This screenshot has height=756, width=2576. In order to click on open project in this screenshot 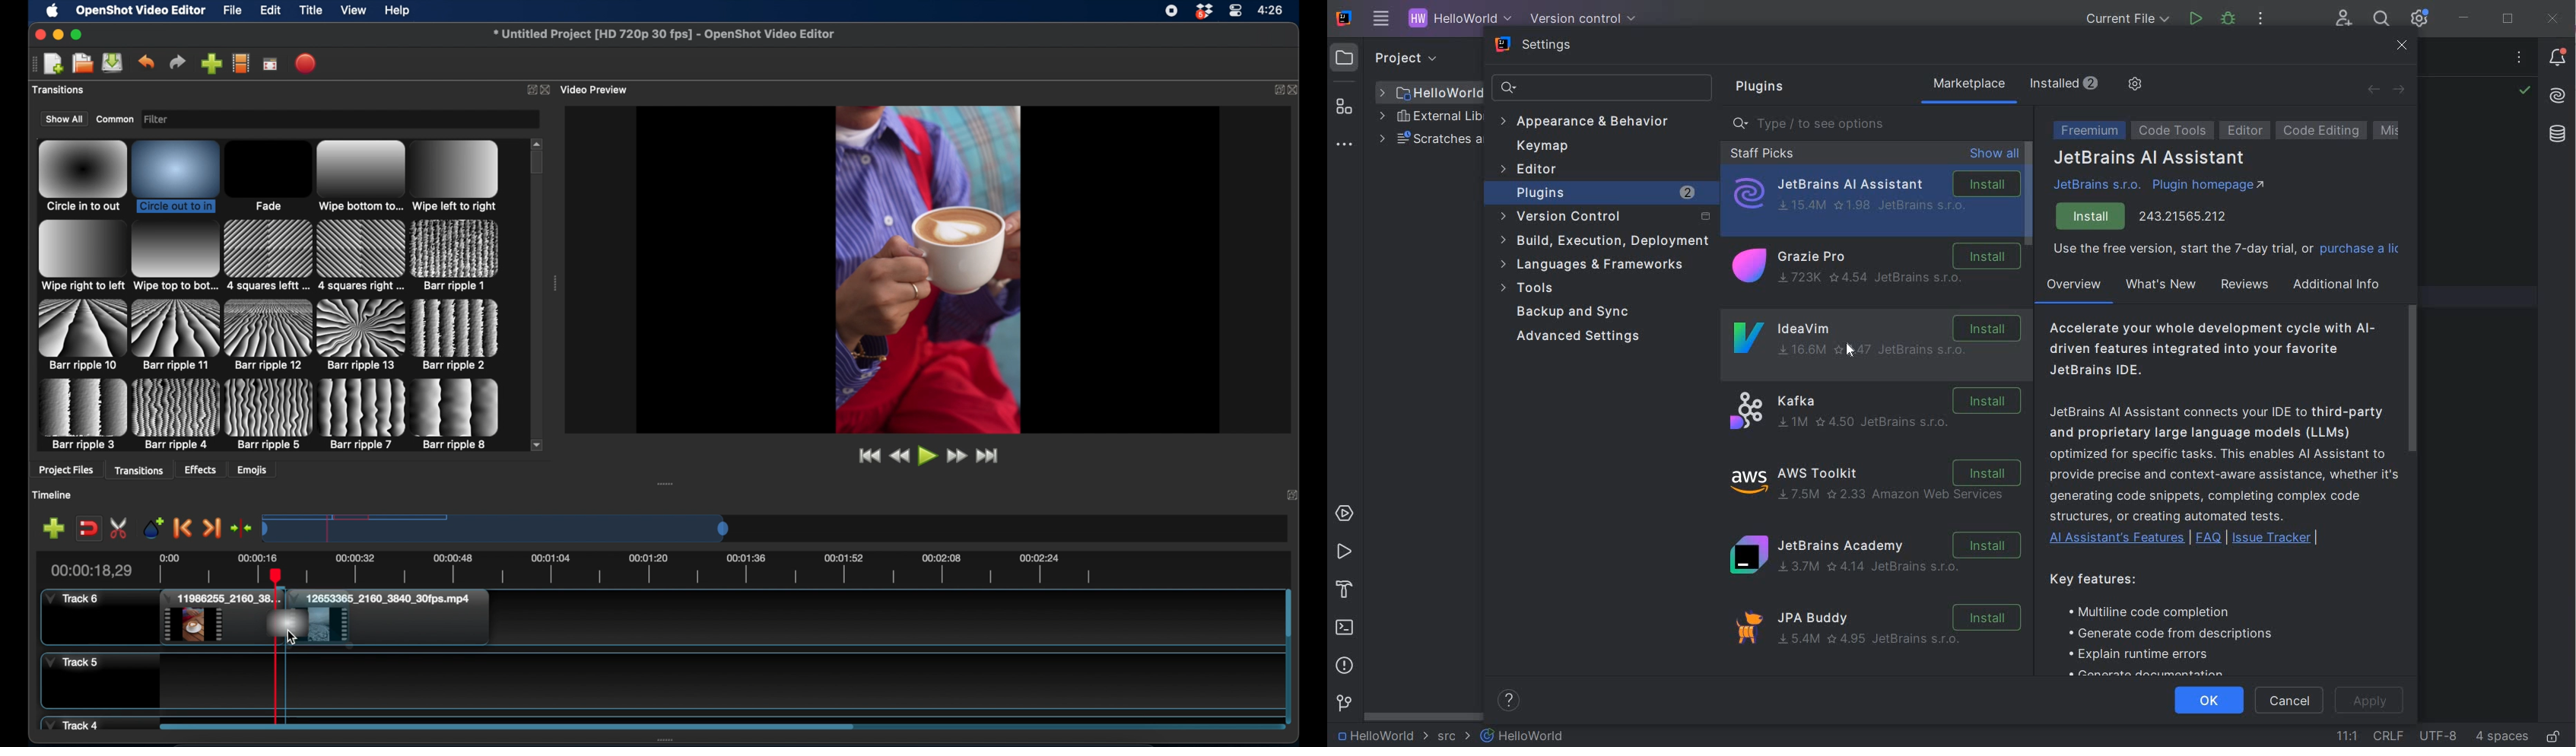, I will do `click(81, 64)`.